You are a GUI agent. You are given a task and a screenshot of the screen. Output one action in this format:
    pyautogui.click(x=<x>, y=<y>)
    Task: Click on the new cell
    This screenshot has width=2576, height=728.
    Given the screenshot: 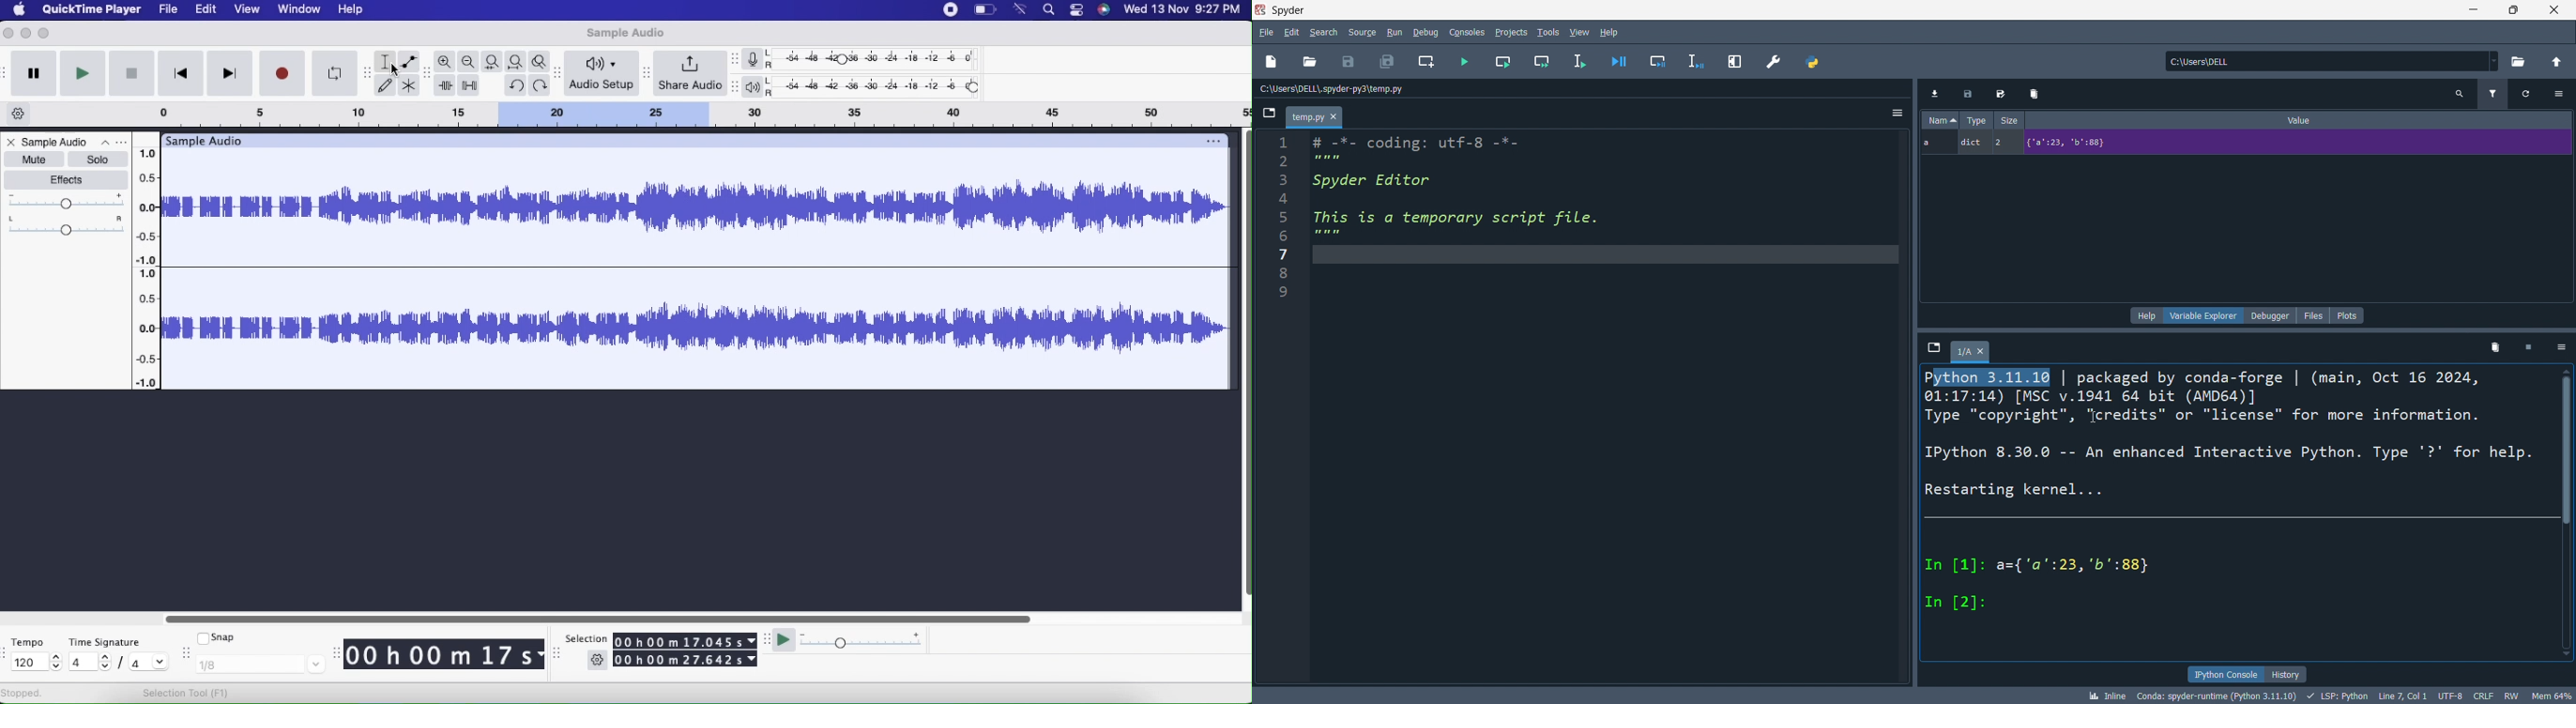 What is the action you would take?
    pyautogui.click(x=1429, y=62)
    